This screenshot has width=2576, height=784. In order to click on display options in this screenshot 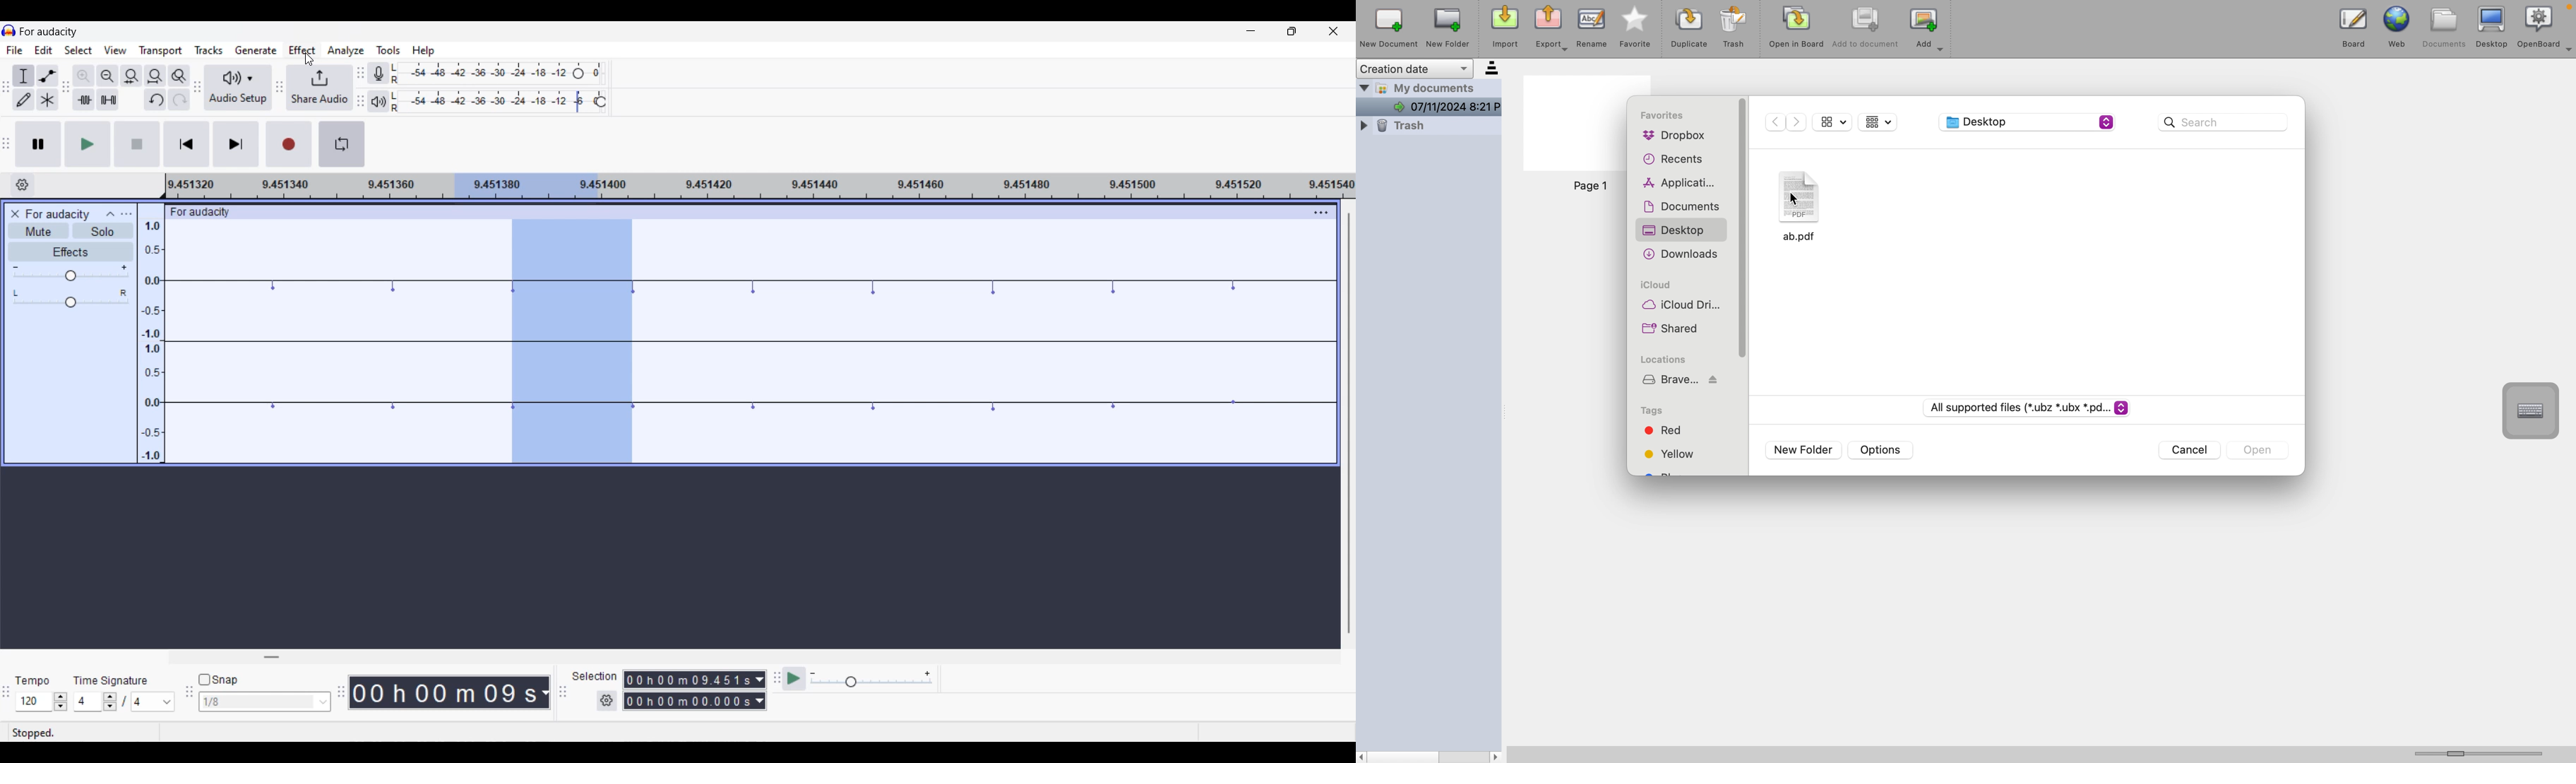, I will do `click(1879, 124)`.